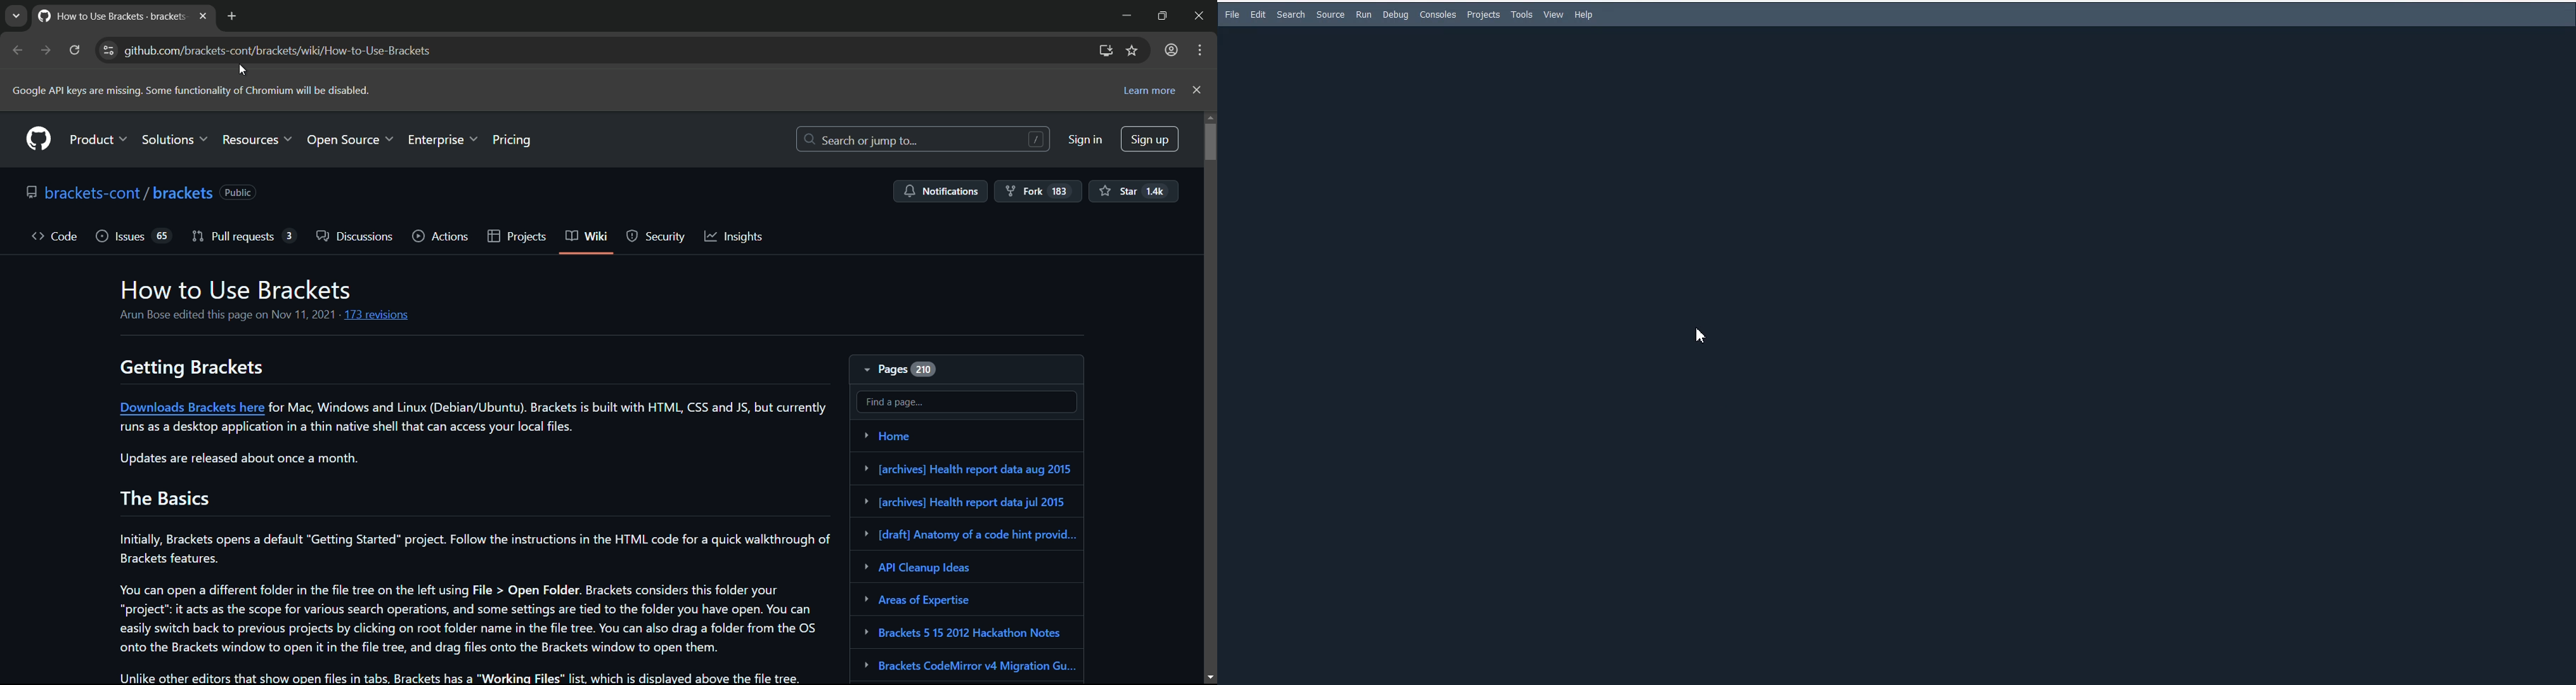 The image size is (2576, 700). What do you see at coordinates (1697, 335) in the screenshot?
I see `Cursor` at bounding box center [1697, 335].